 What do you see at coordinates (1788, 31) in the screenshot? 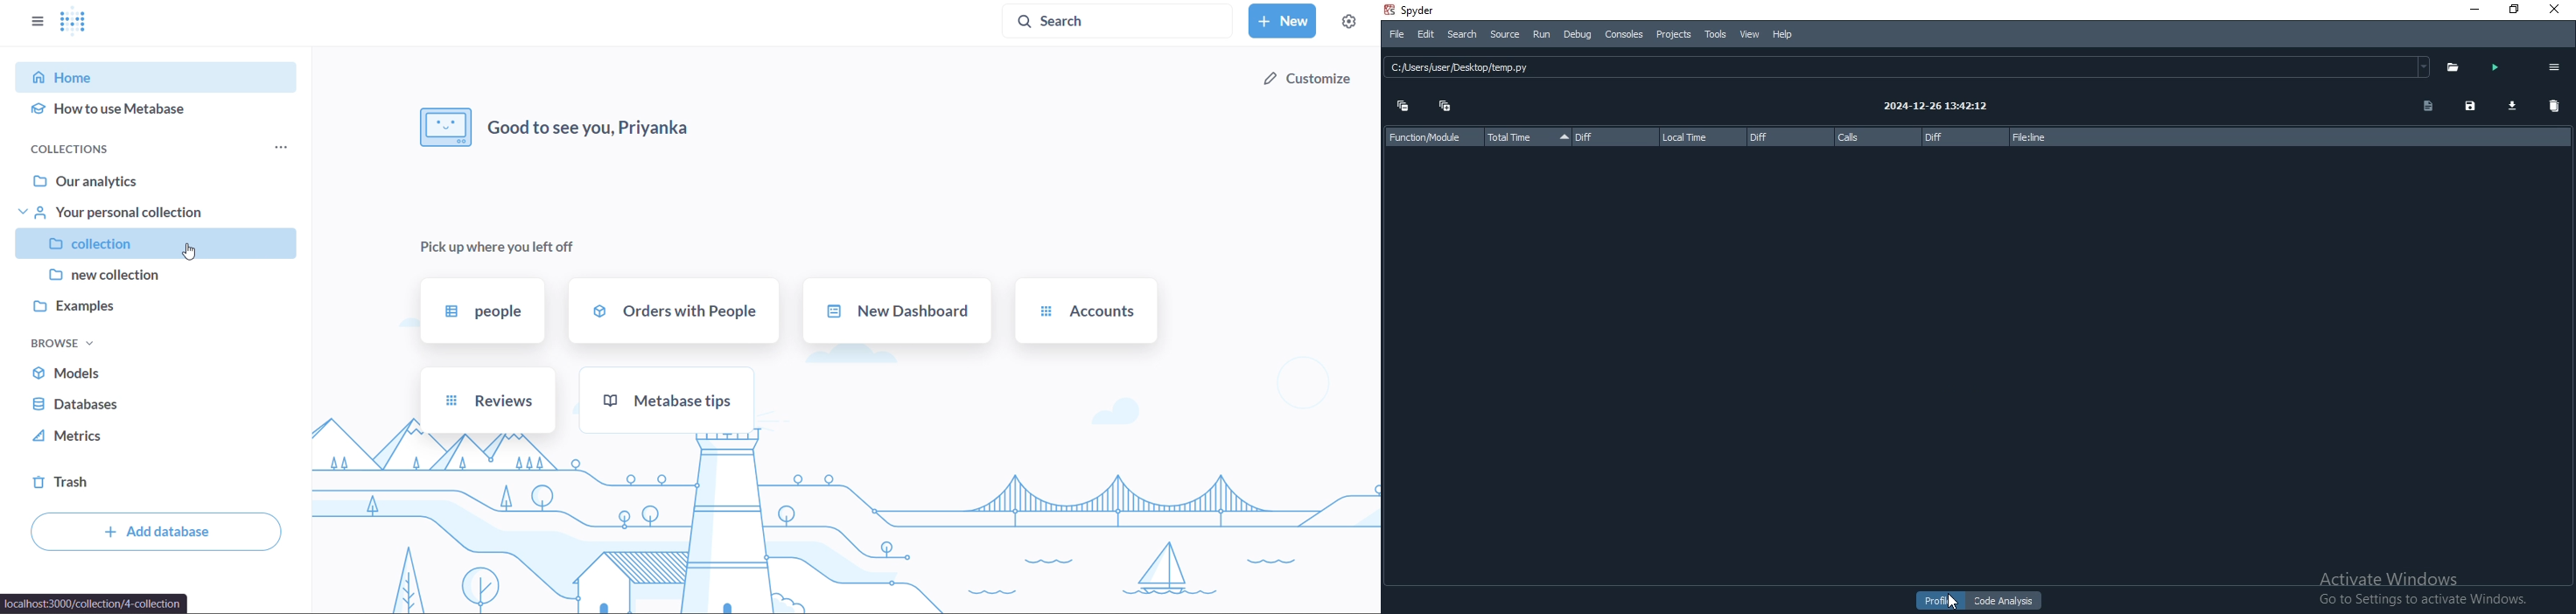
I see `Help` at bounding box center [1788, 31].